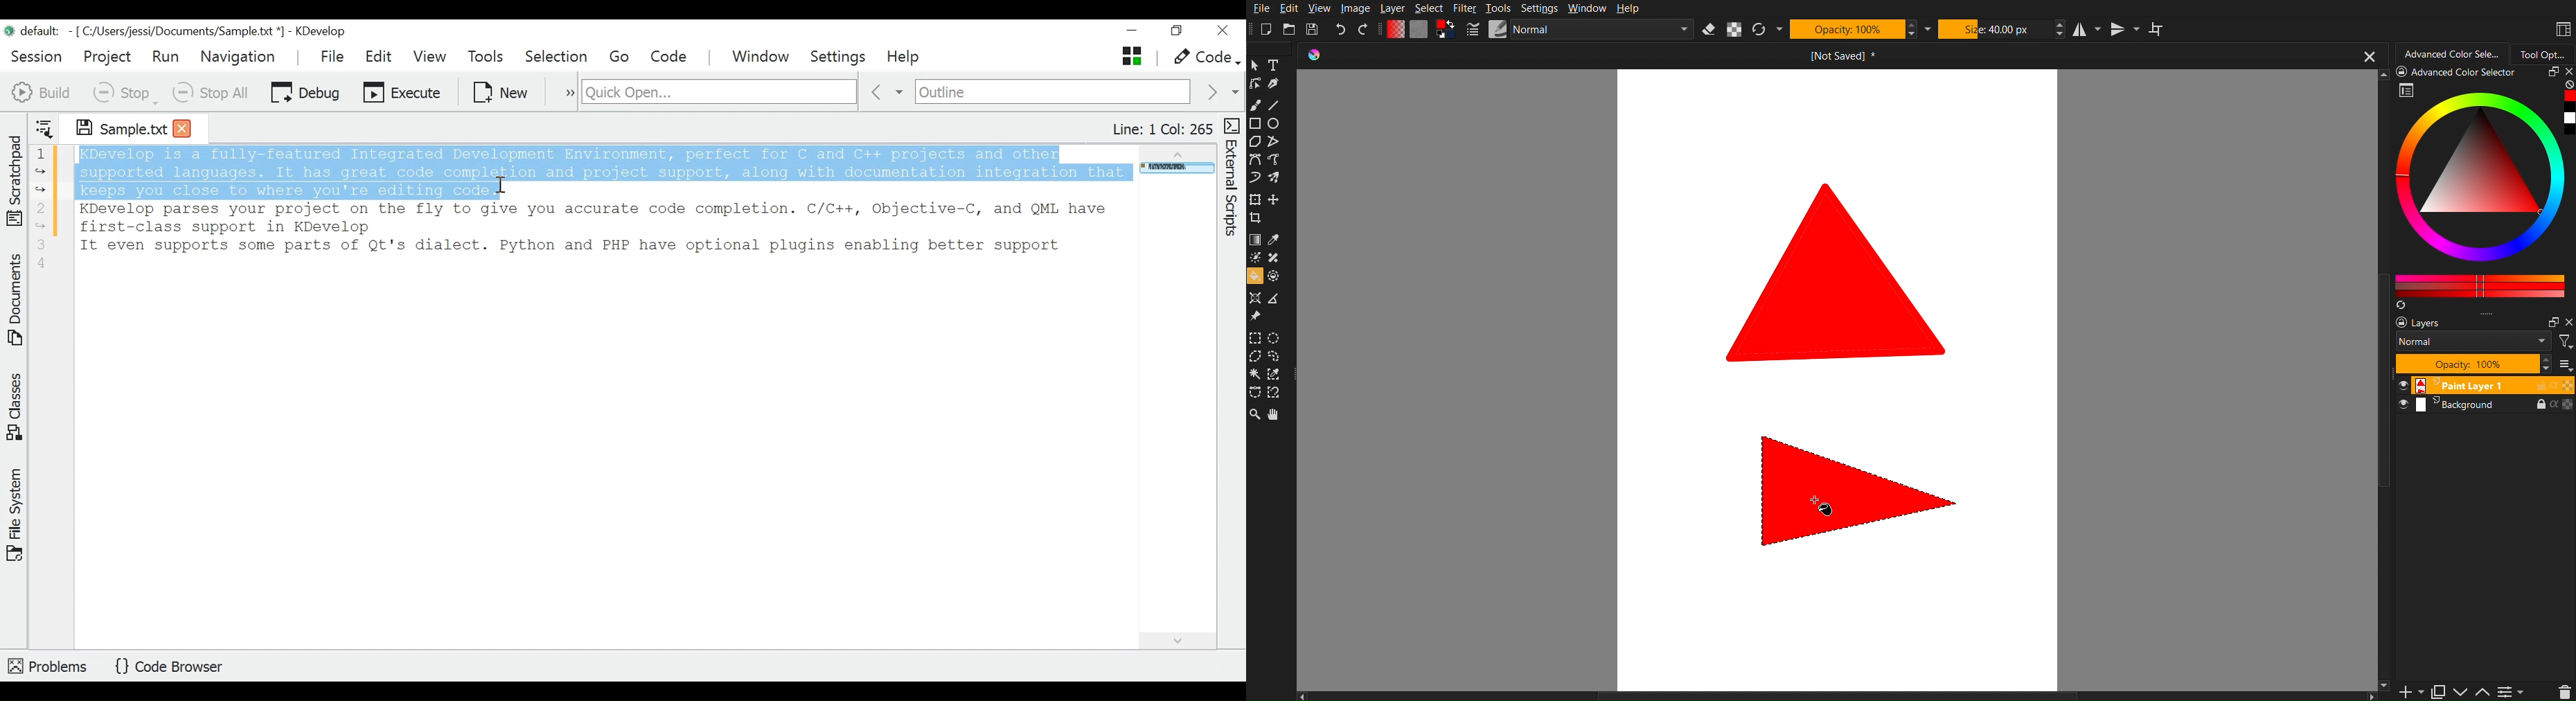 The width and height of the screenshot is (2576, 728). What do you see at coordinates (1259, 8) in the screenshot?
I see `File` at bounding box center [1259, 8].